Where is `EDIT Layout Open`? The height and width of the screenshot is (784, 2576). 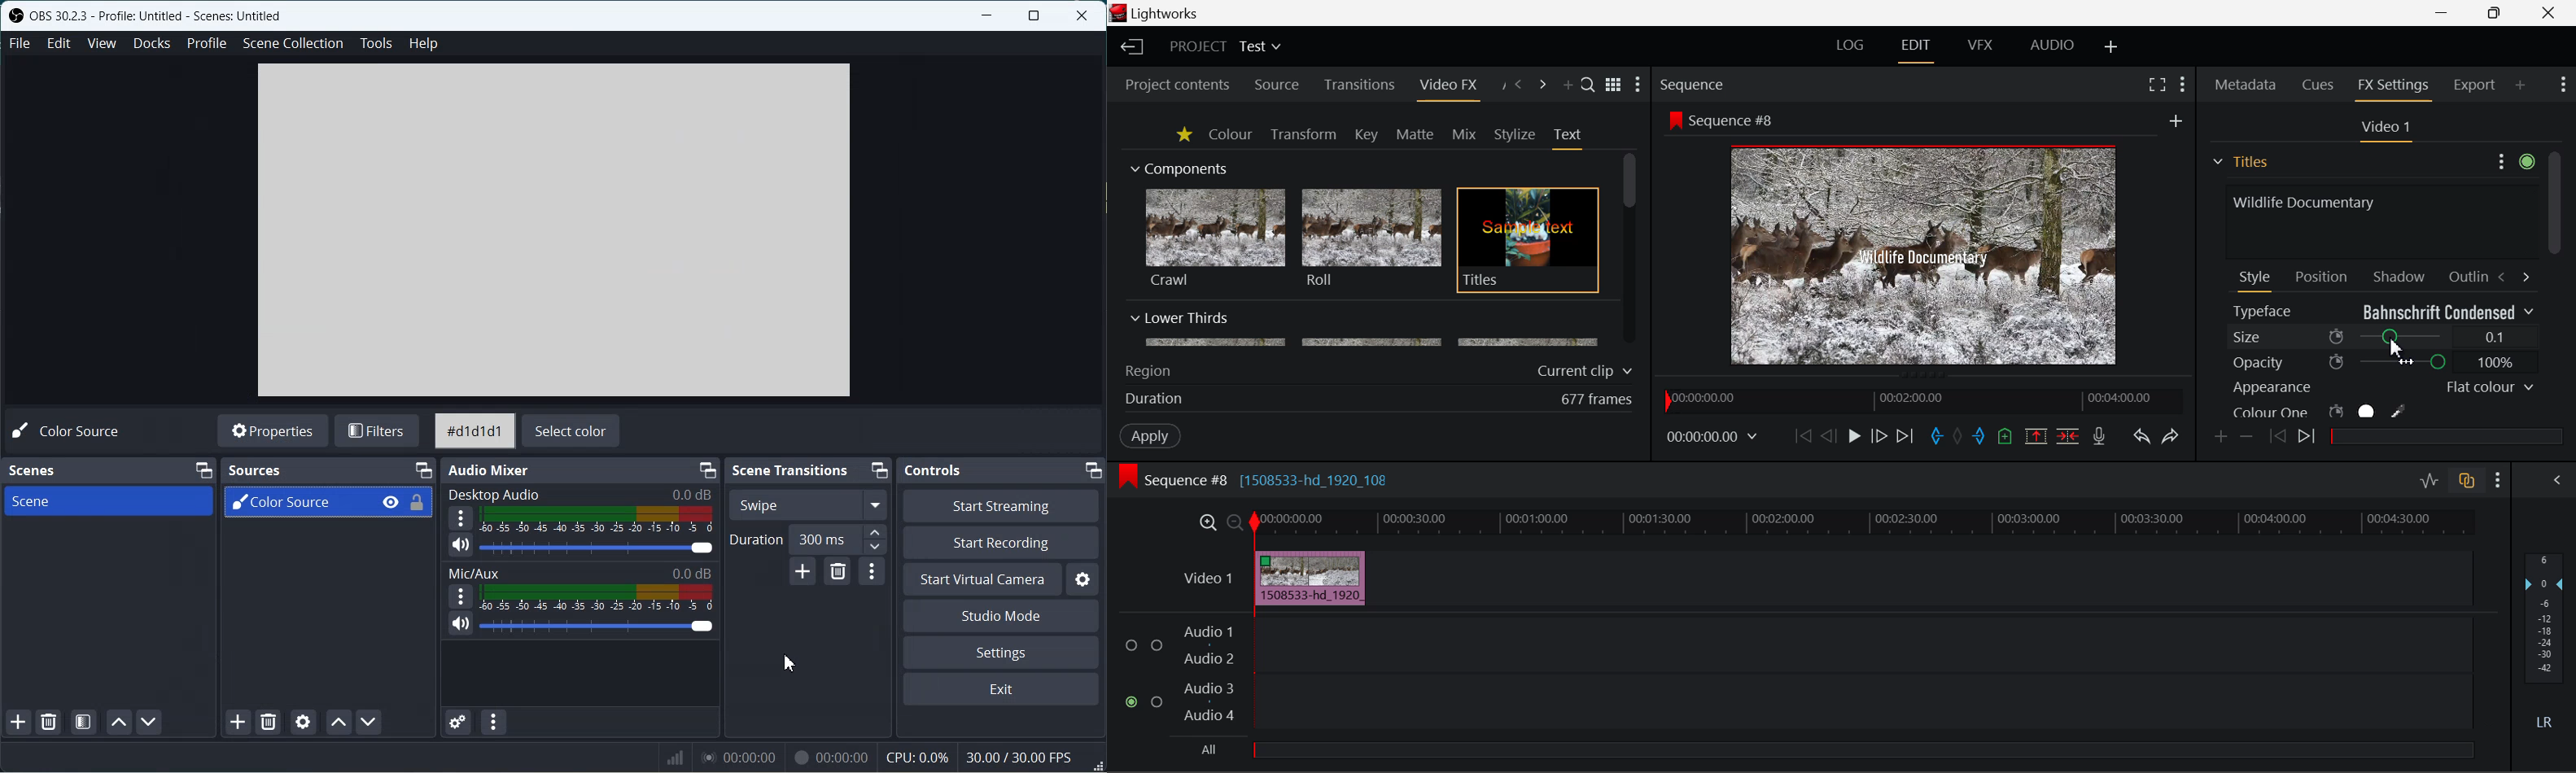
EDIT Layout Open is located at coordinates (1919, 51).